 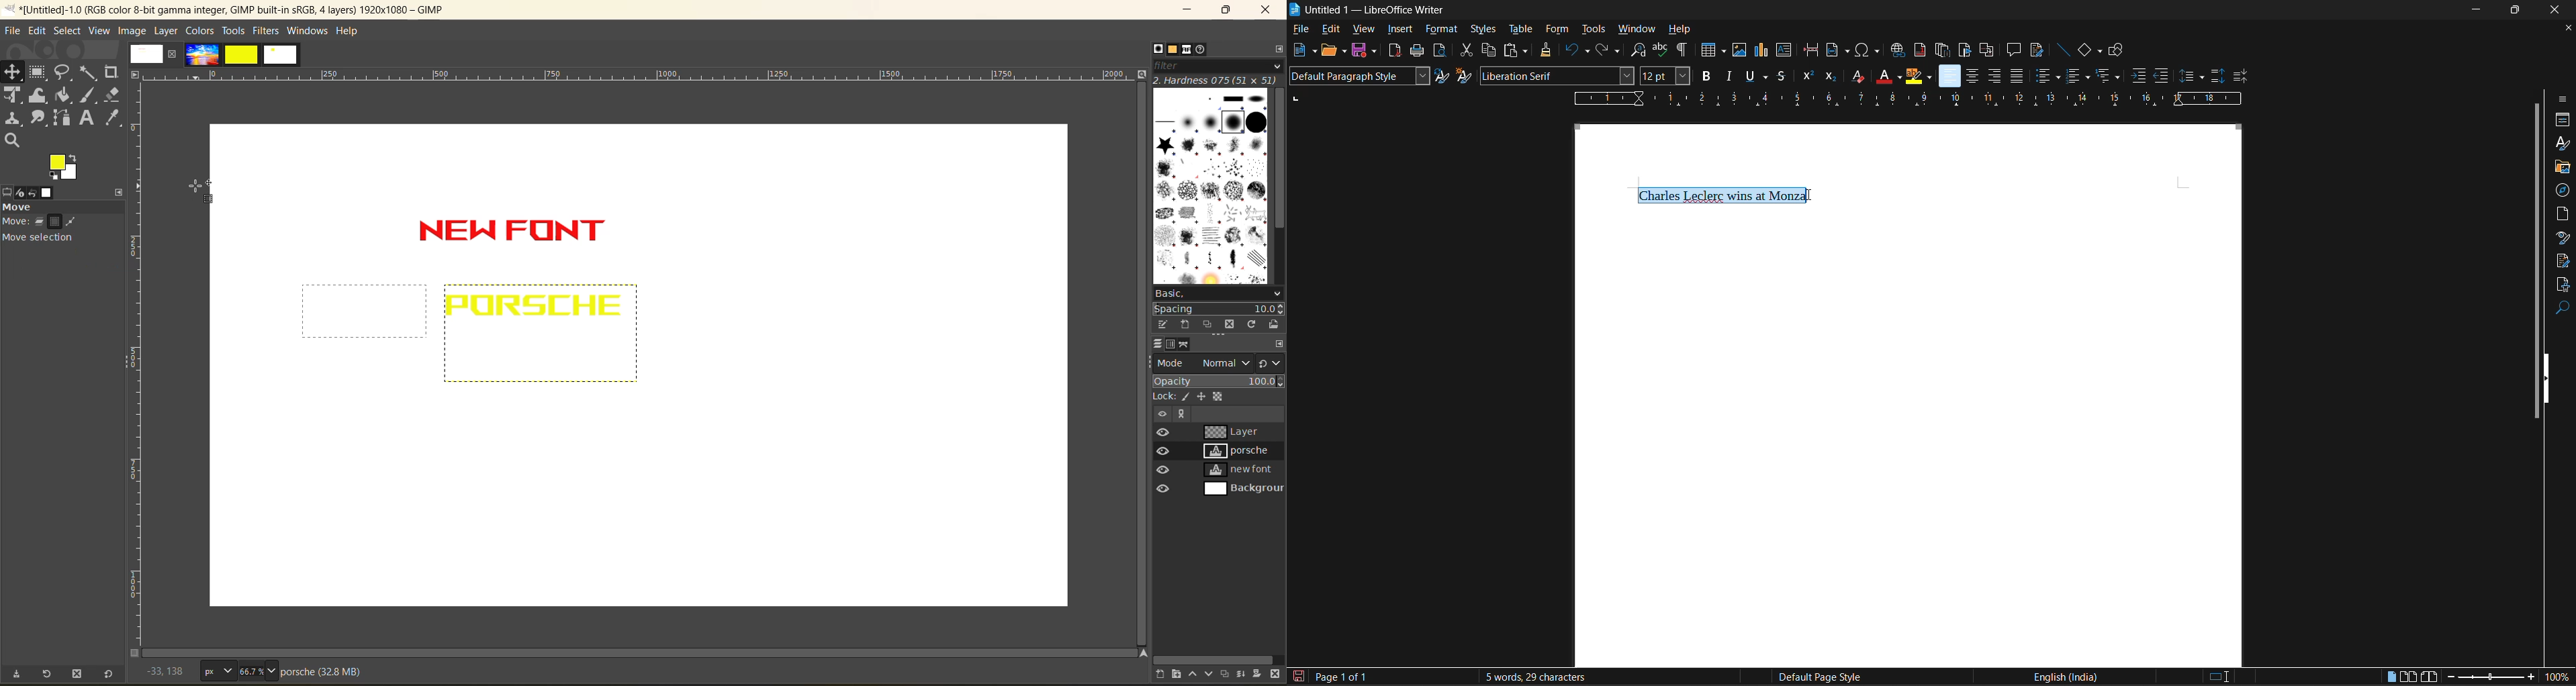 What do you see at coordinates (265, 31) in the screenshot?
I see `filters` at bounding box center [265, 31].